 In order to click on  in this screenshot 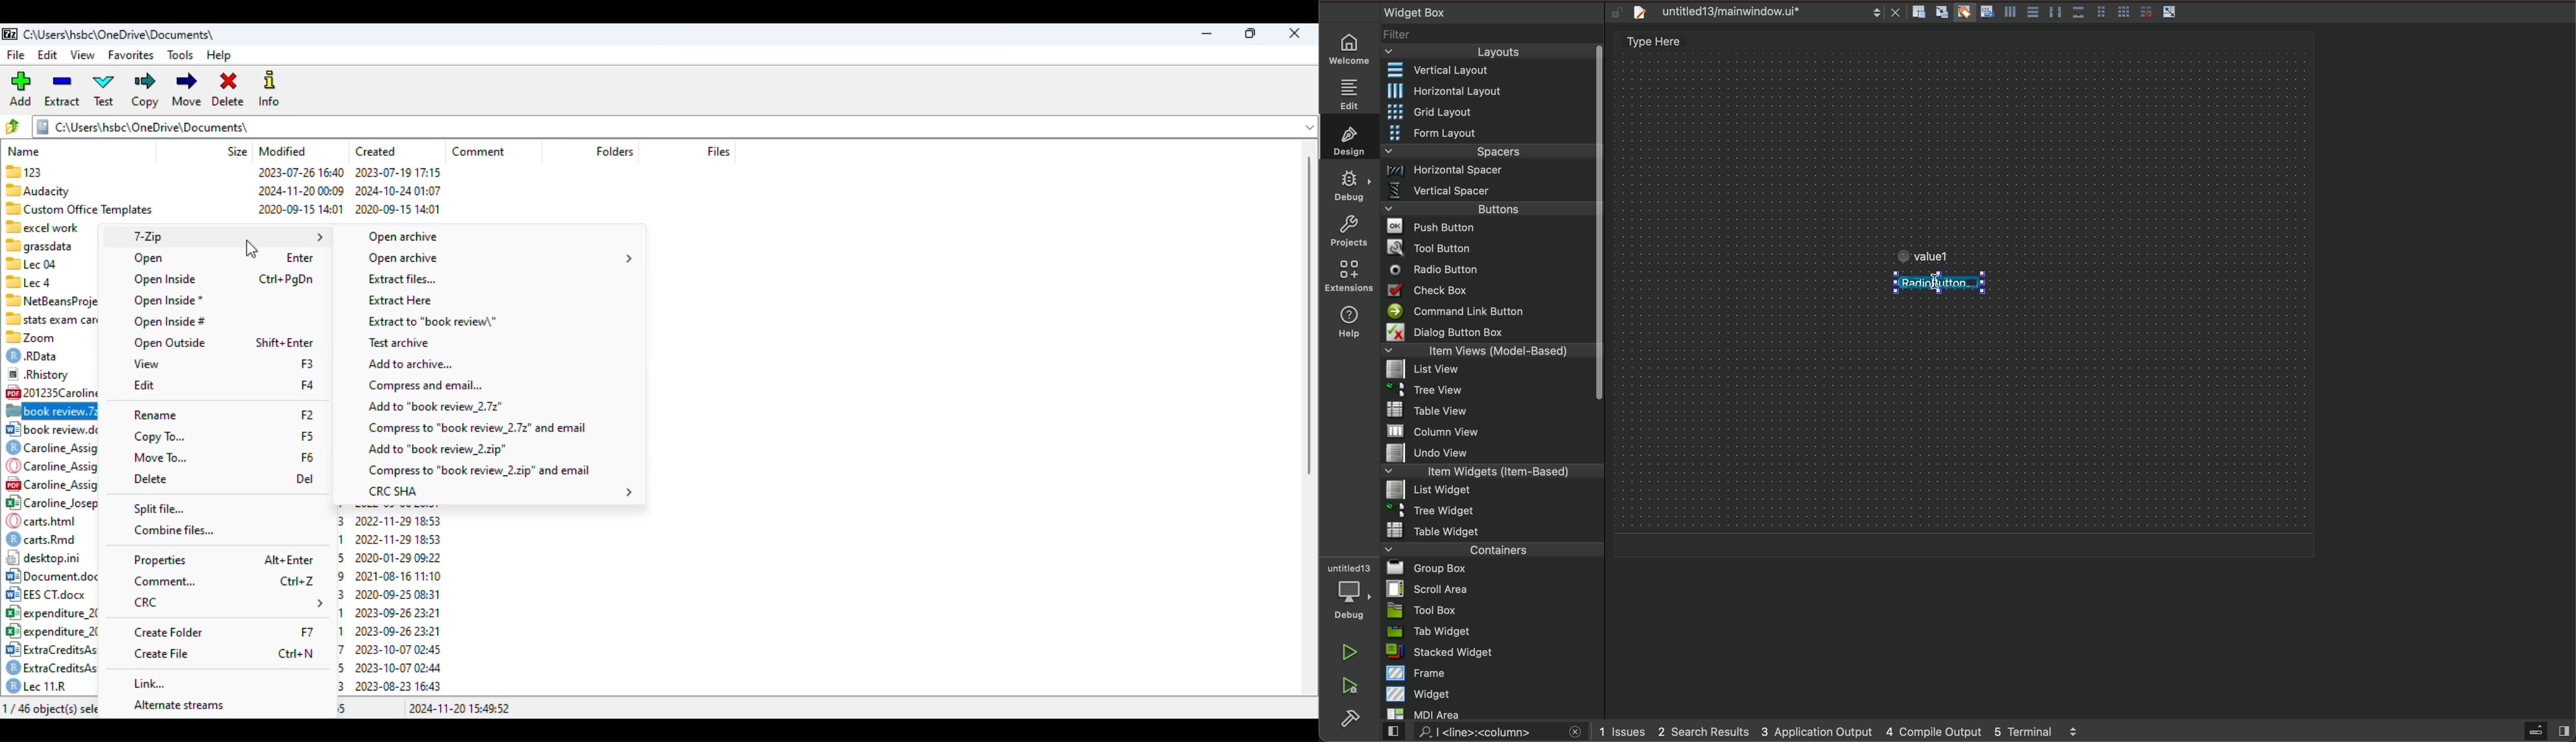, I will do `click(1490, 113)`.